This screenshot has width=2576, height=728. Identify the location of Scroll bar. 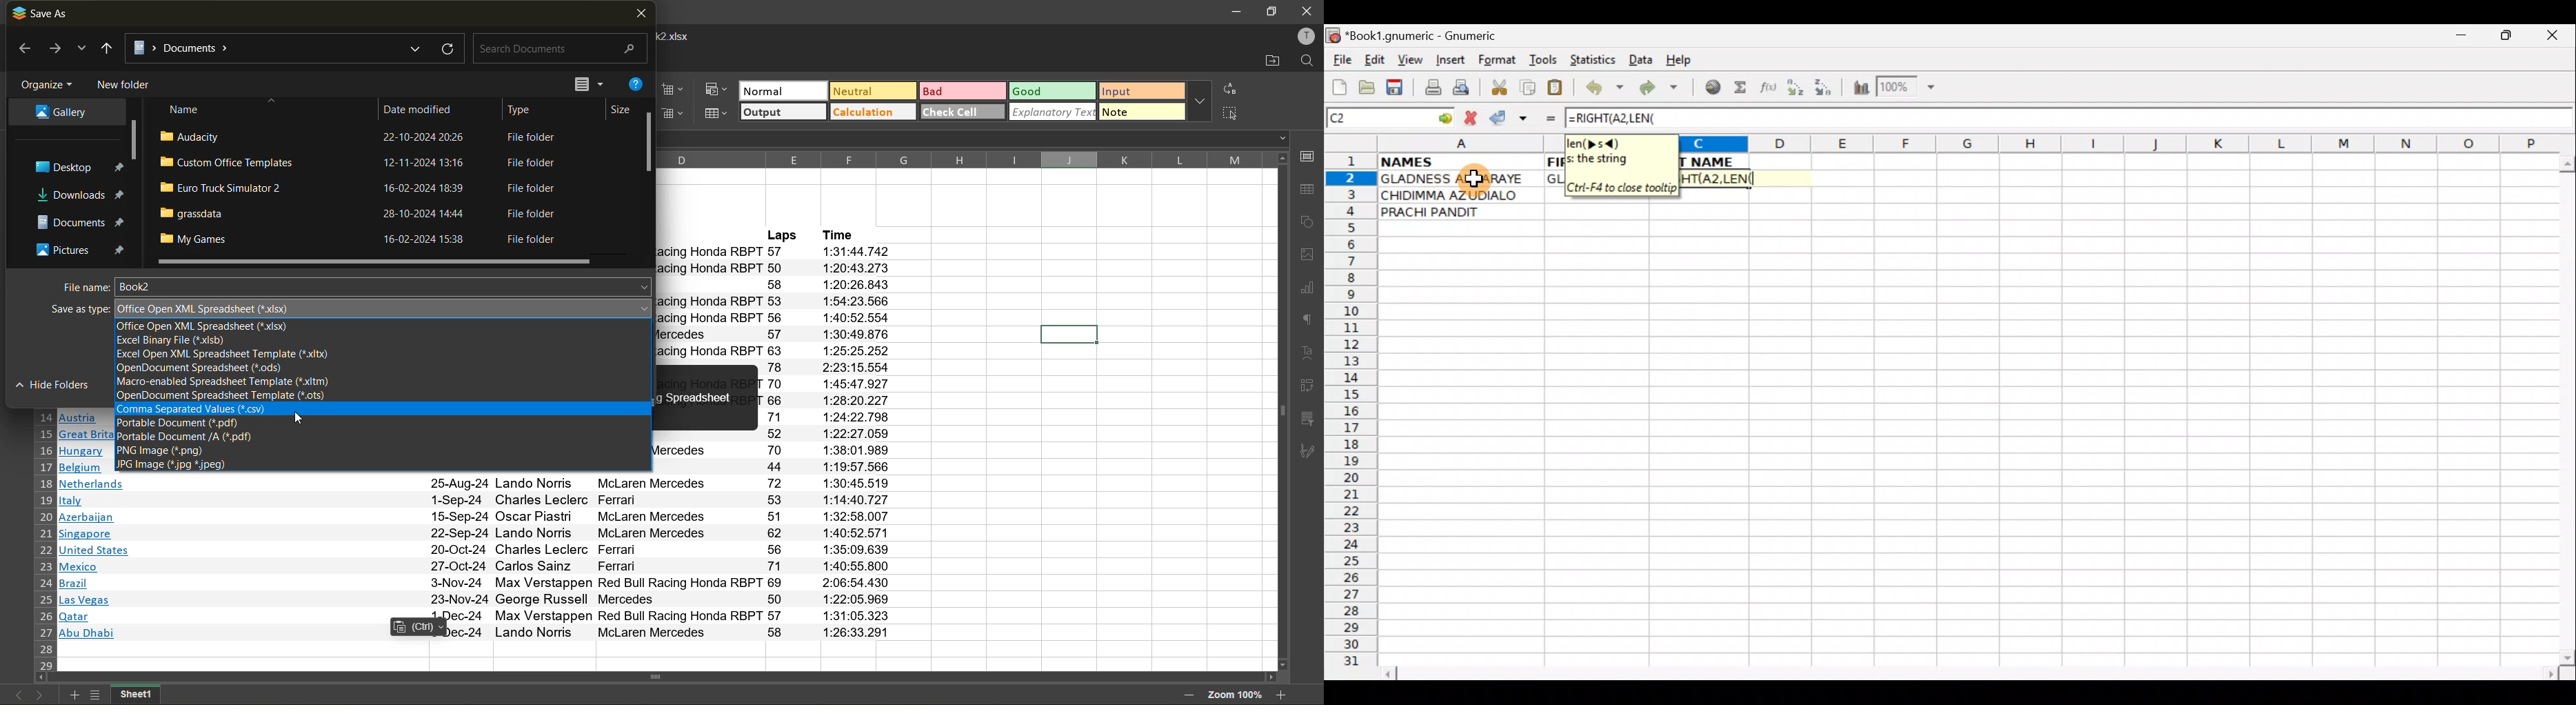
(2565, 407).